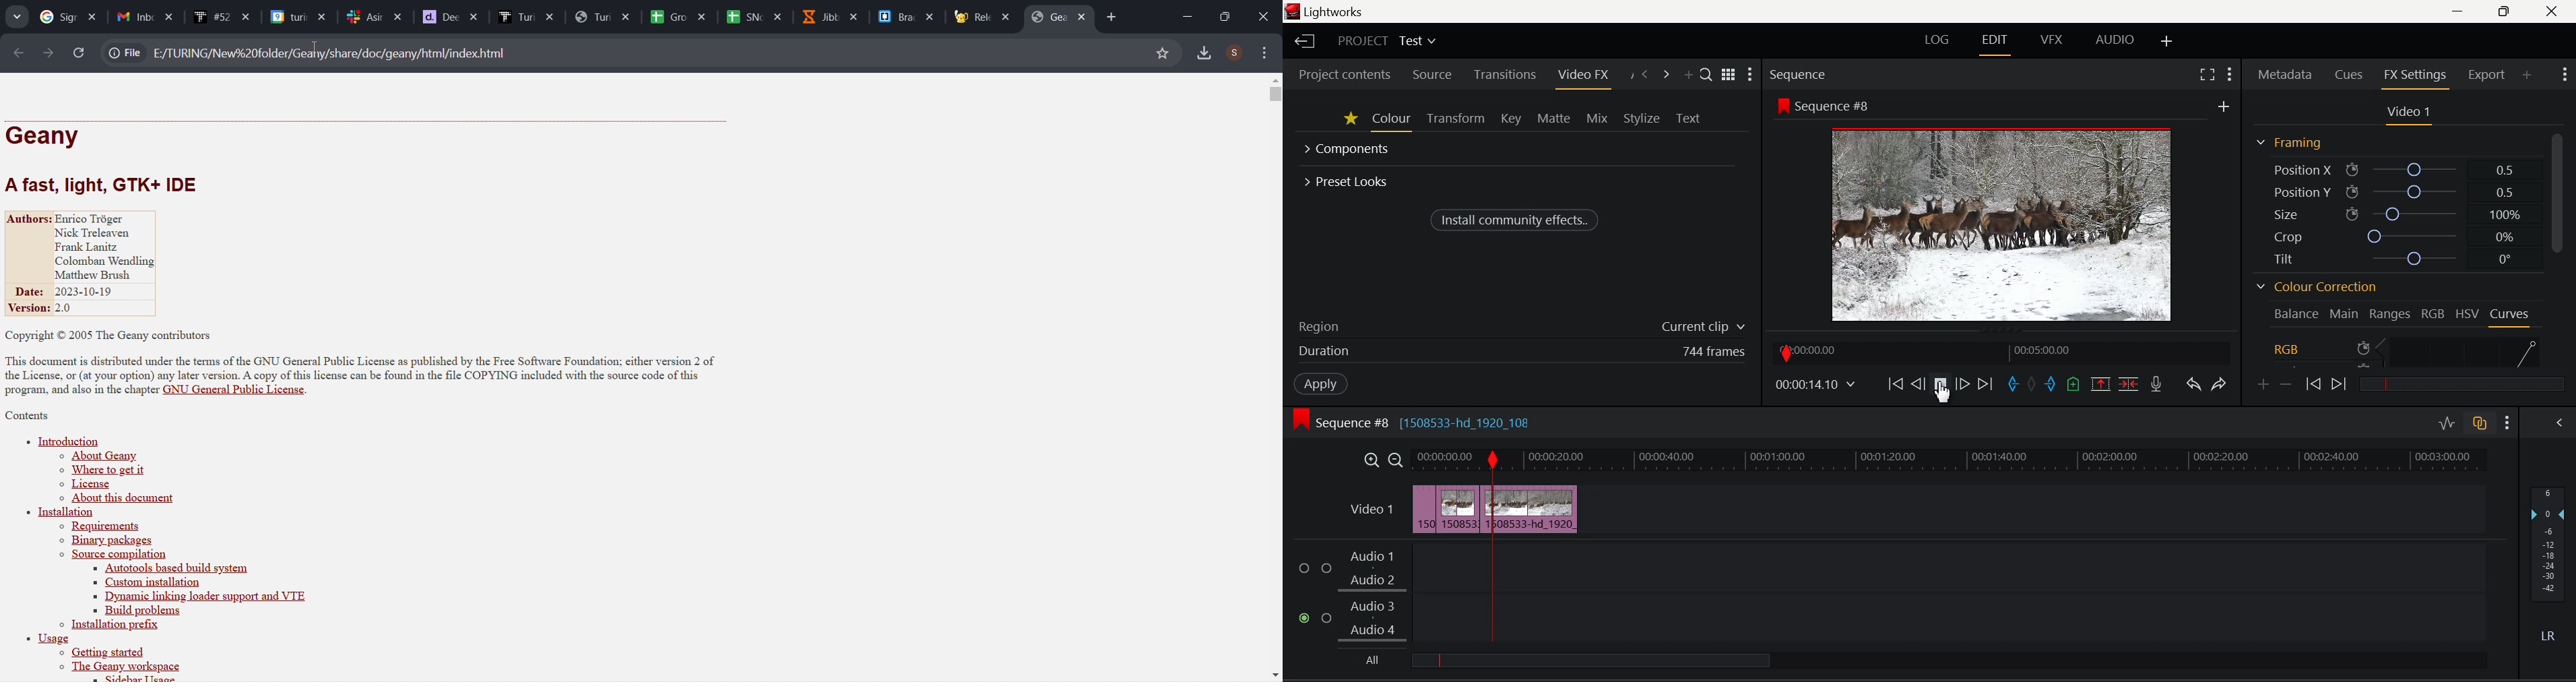 This screenshot has height=700, width=2576. Describe the element at coordinates (2547, 561) in the screenshot. I see `Decibel Level` at that location.